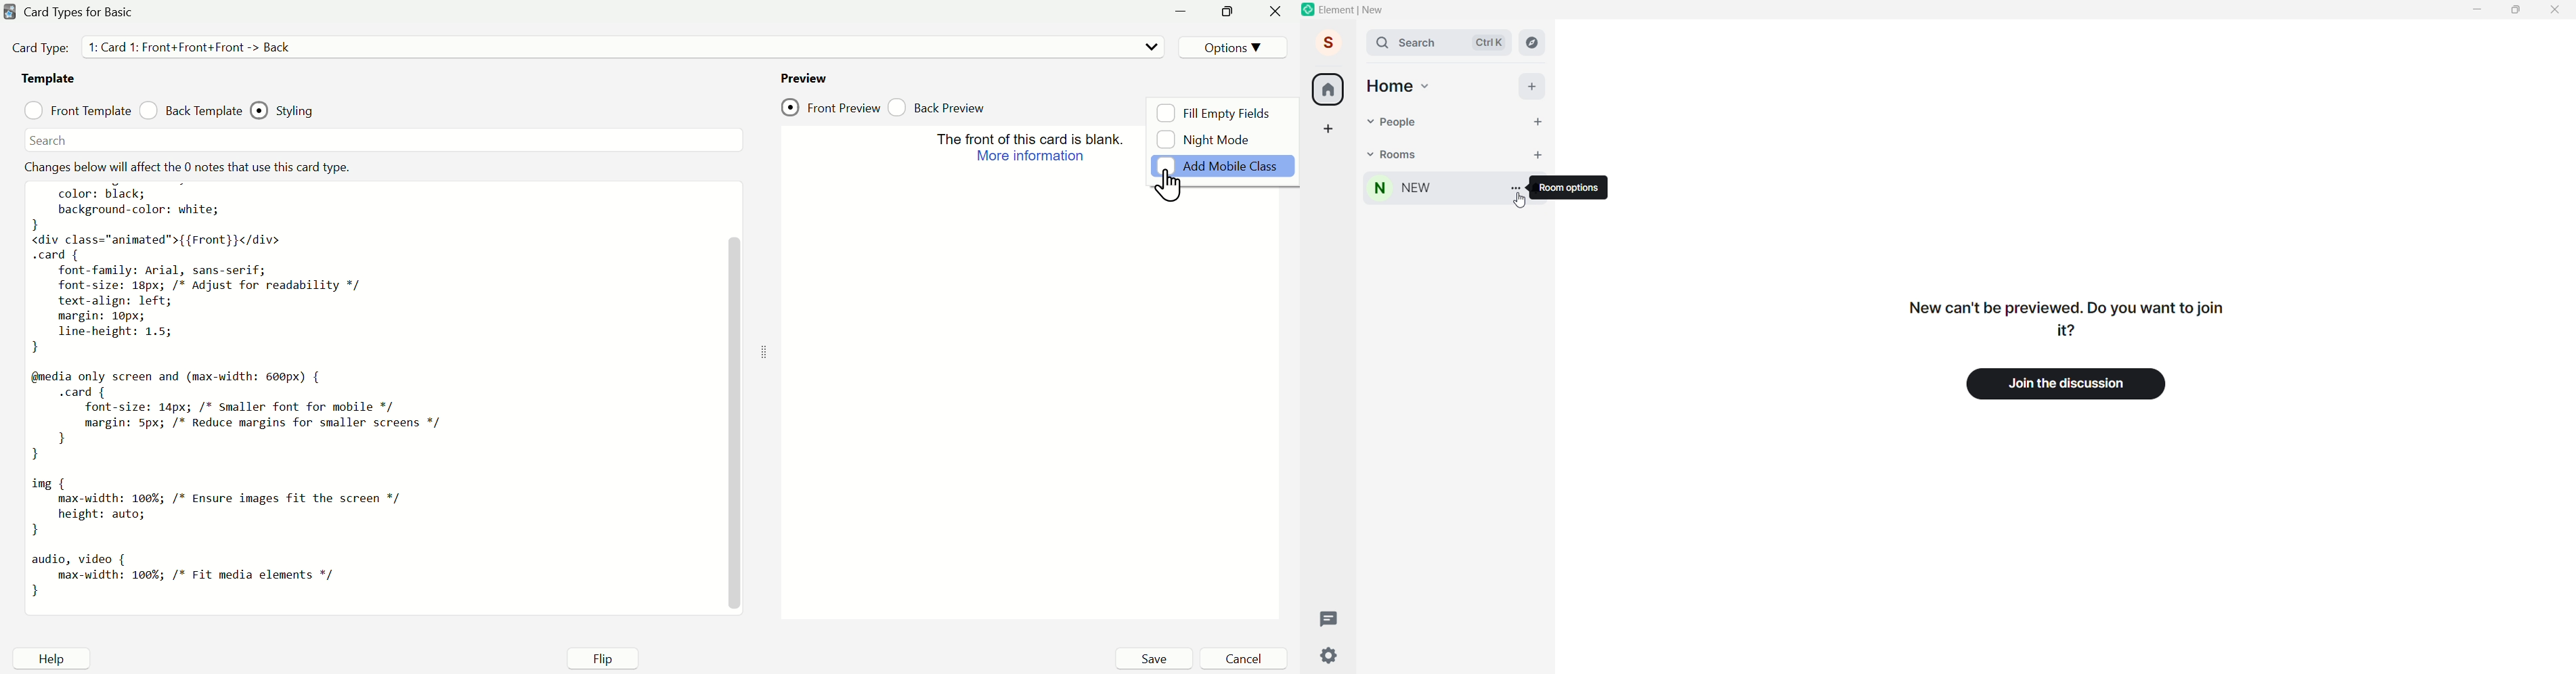 This screenshot has height=700, width=2576. I want to click on Template, so click(49, 81).